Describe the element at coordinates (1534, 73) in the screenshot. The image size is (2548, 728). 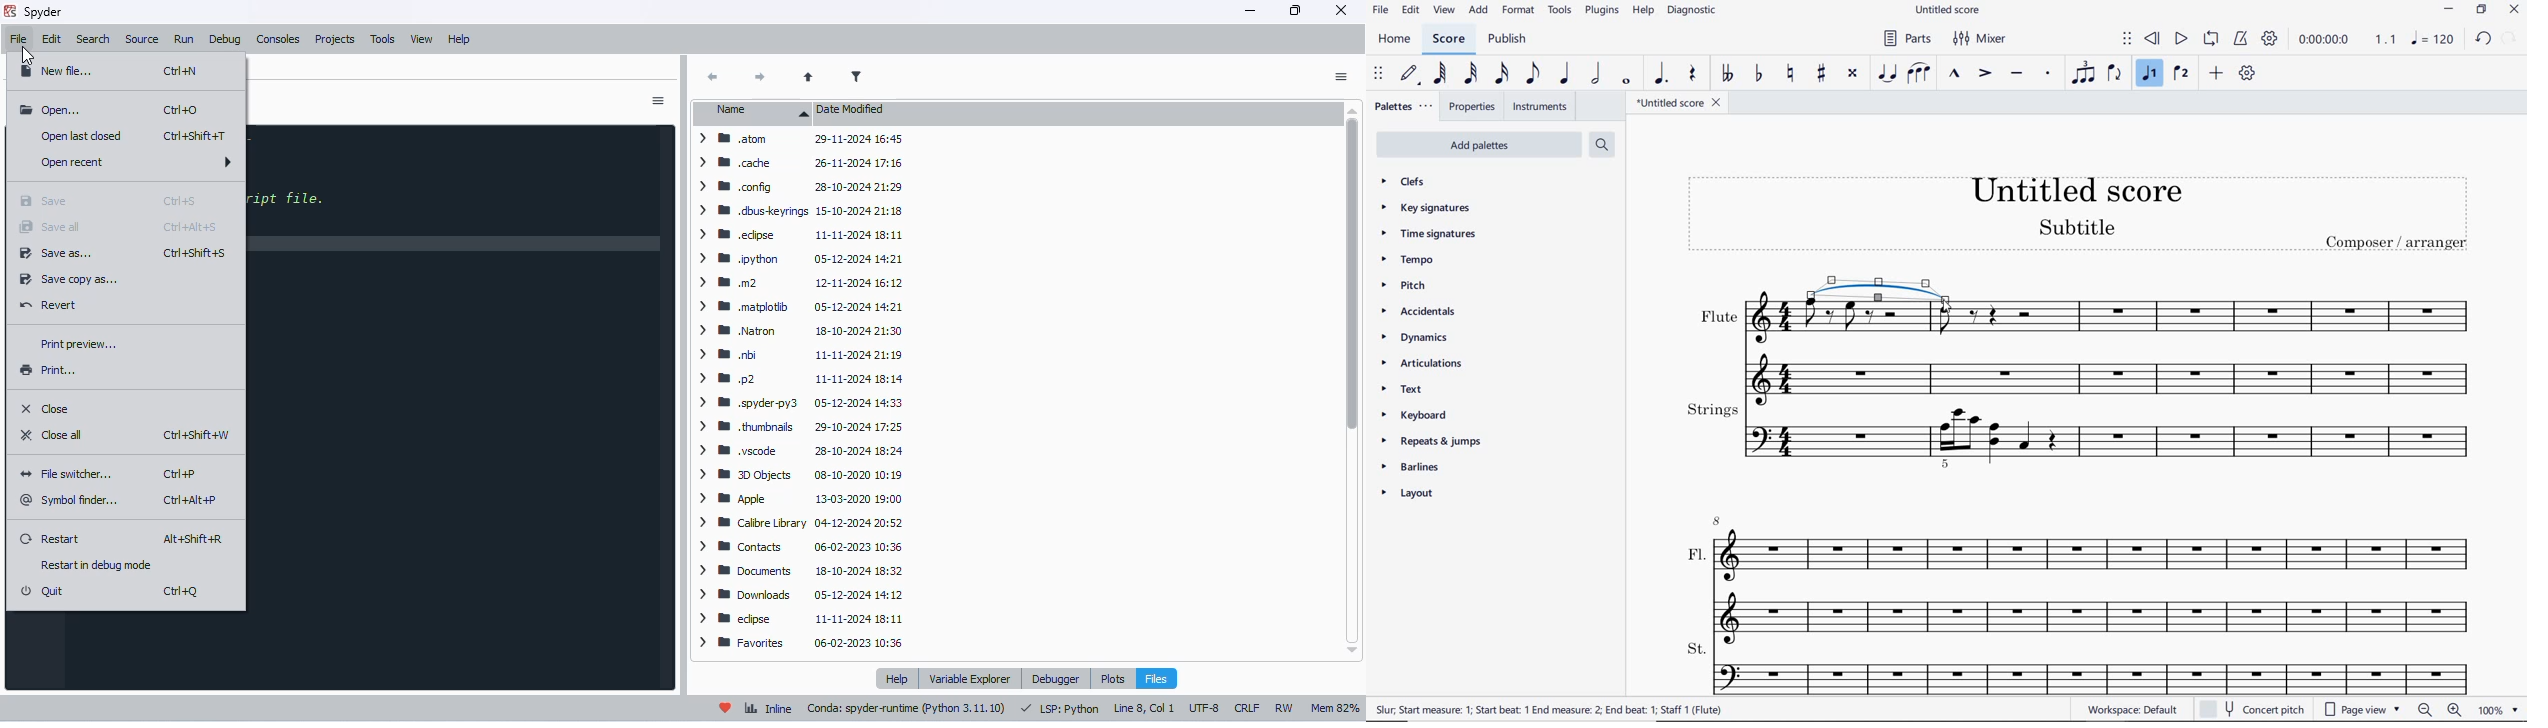
I see `EIGHTH NOTE` at that location.